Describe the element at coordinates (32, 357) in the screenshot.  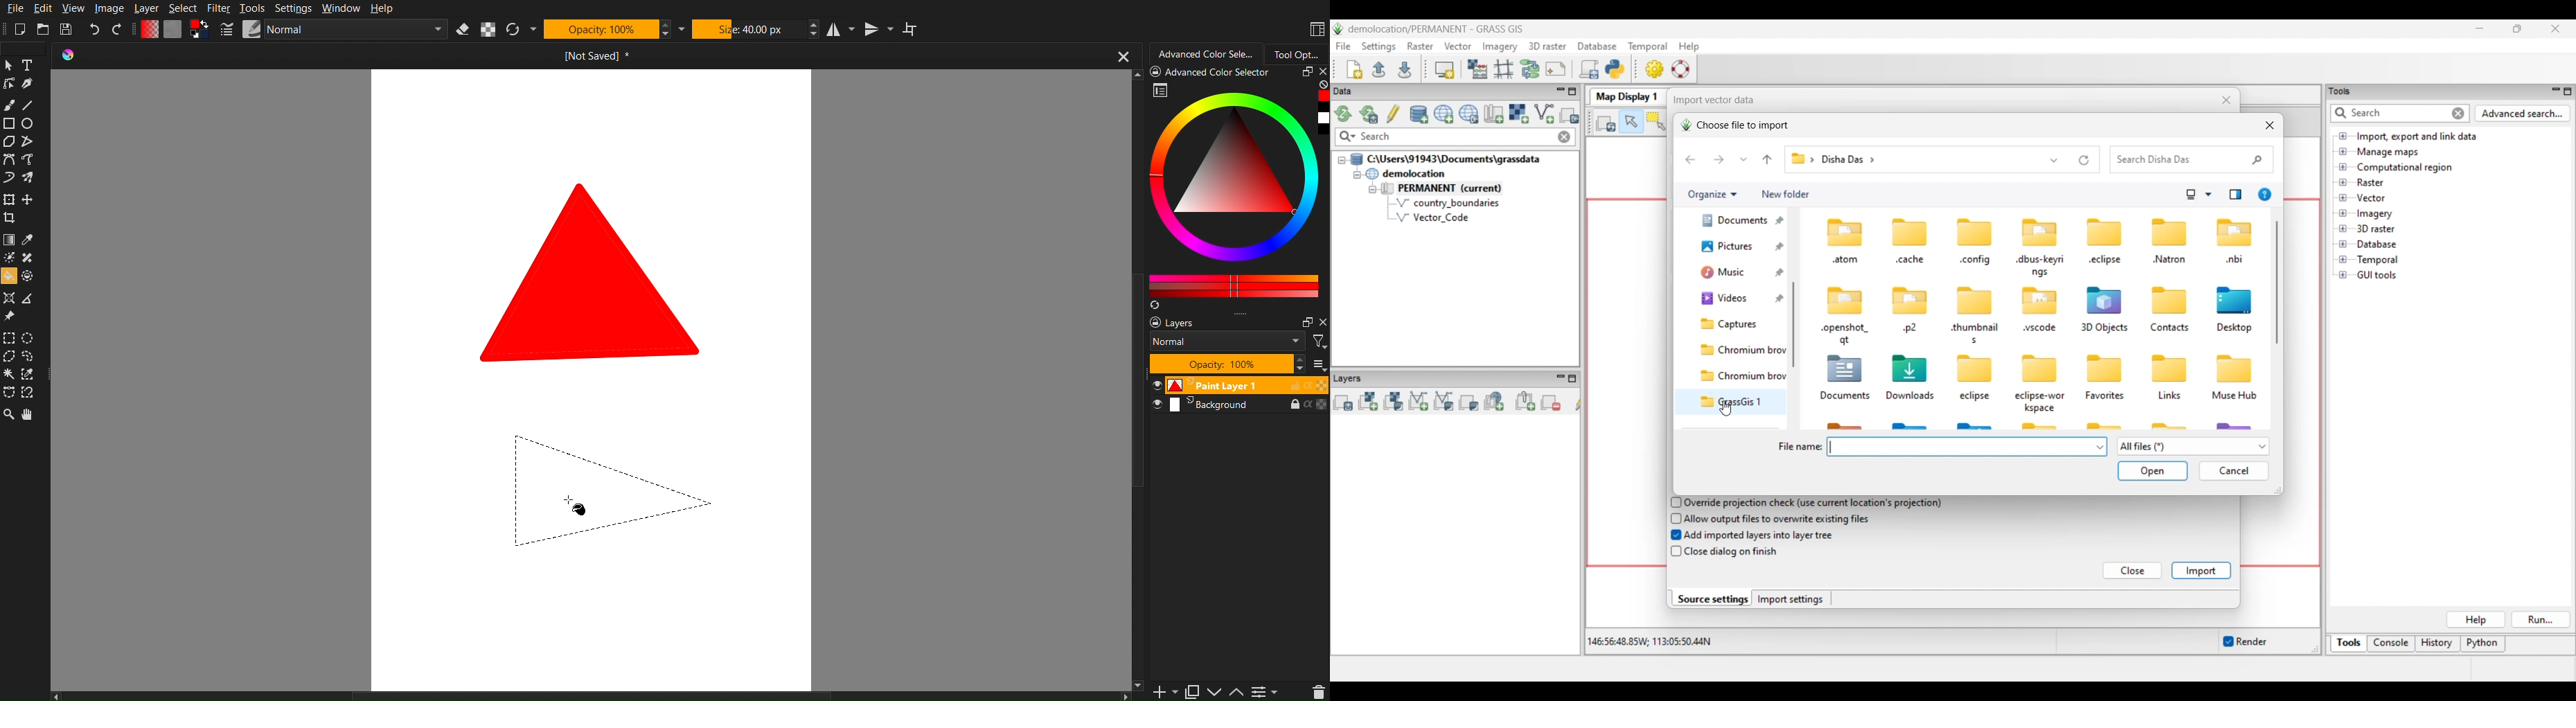
I see `Selection freeshape` at that location.